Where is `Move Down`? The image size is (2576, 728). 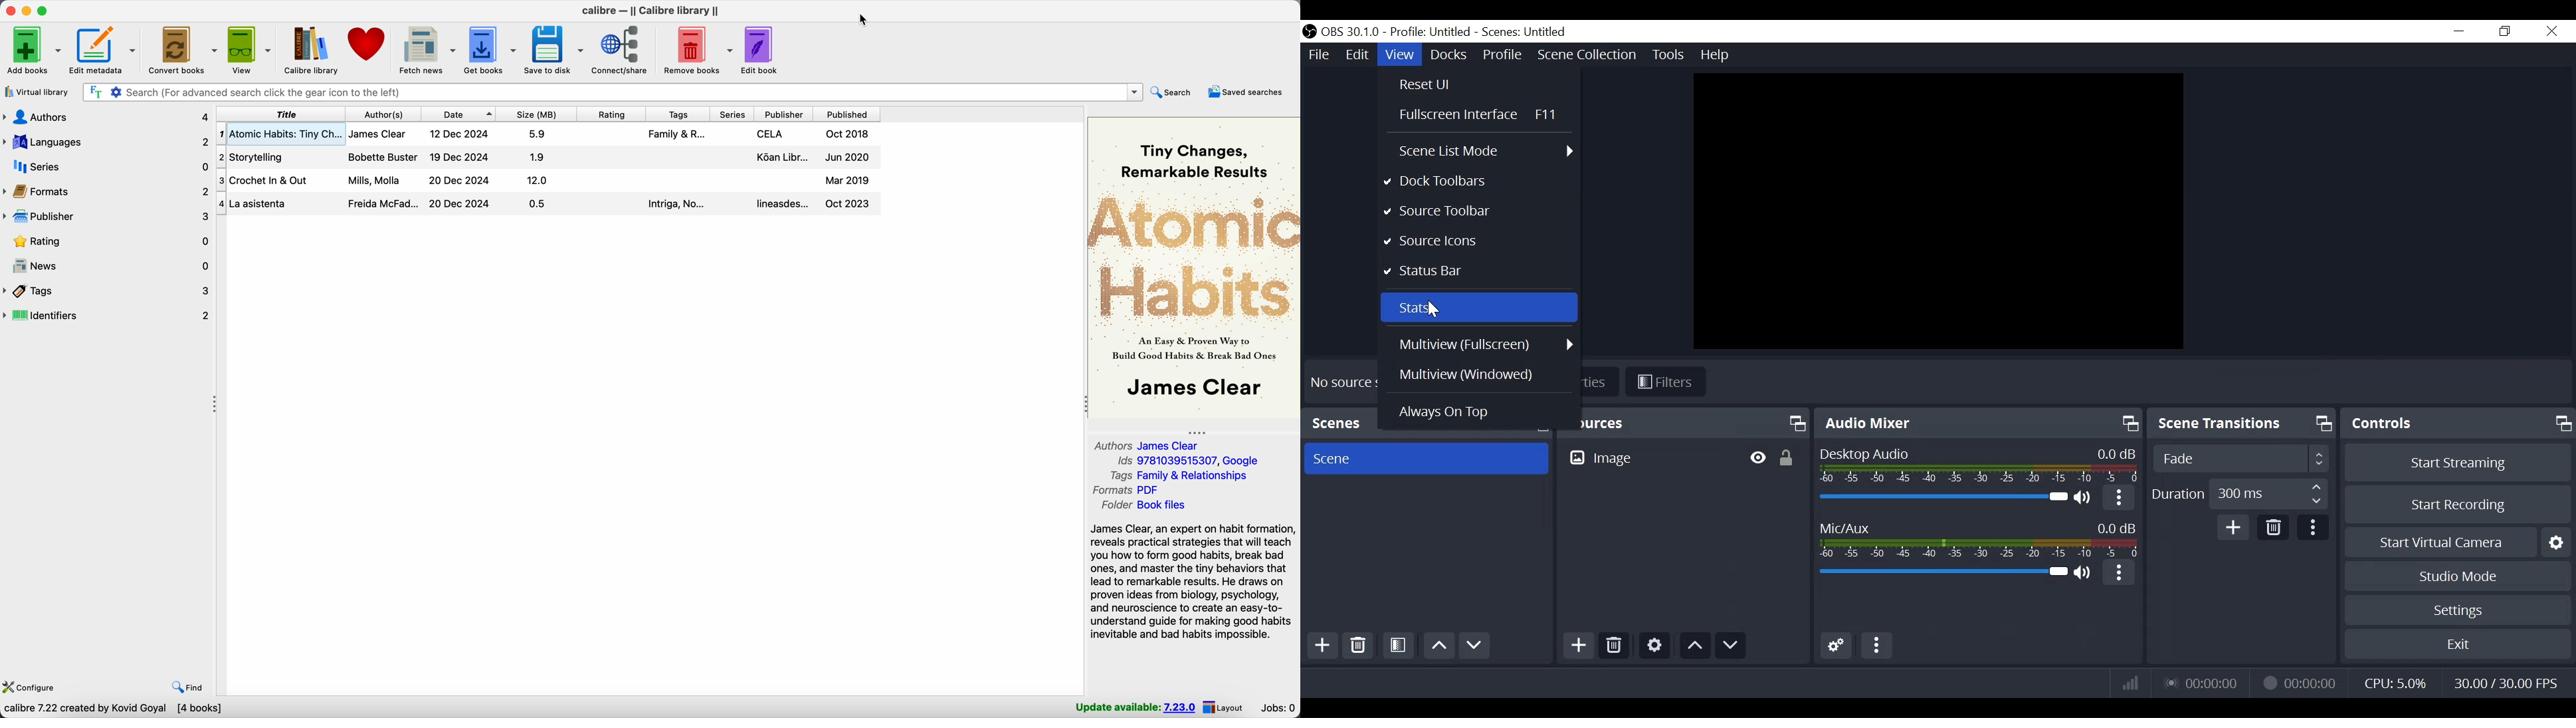
Move Down is located at coordinates (1477, 646).